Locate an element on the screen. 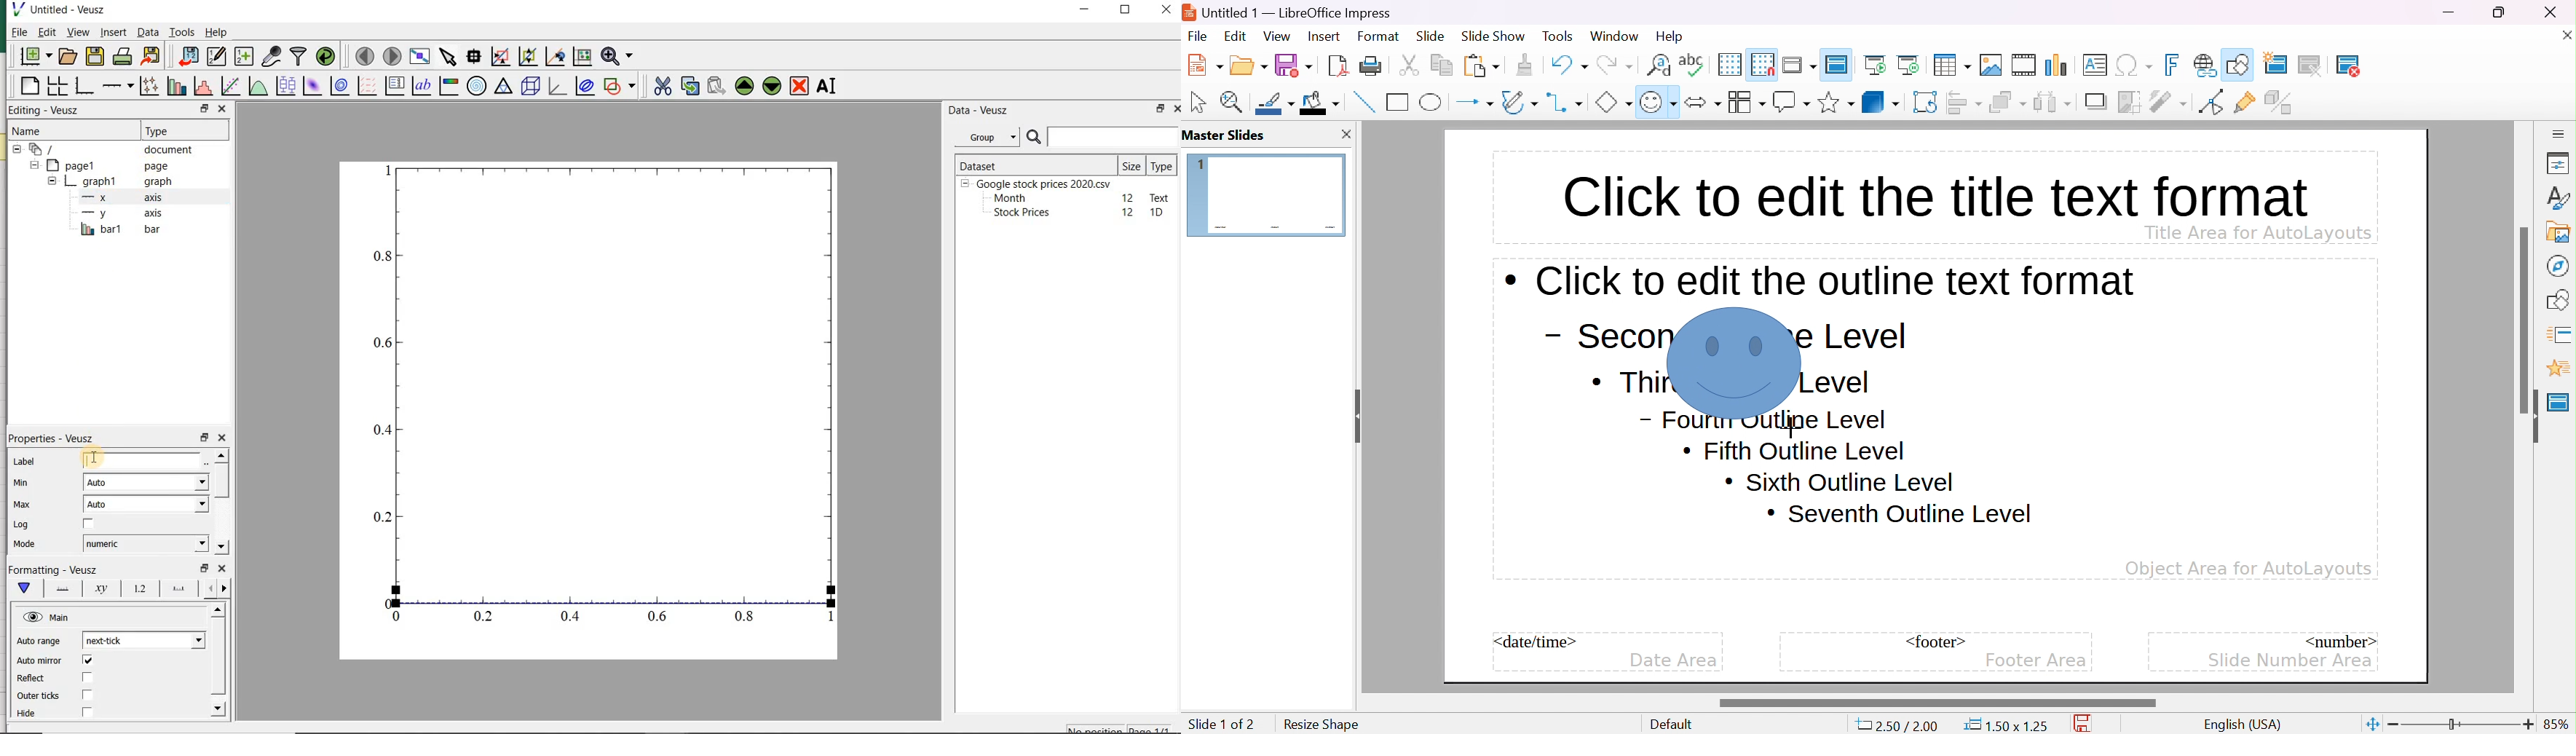  show gluepoint functions is located at coordinates (2245, 103).